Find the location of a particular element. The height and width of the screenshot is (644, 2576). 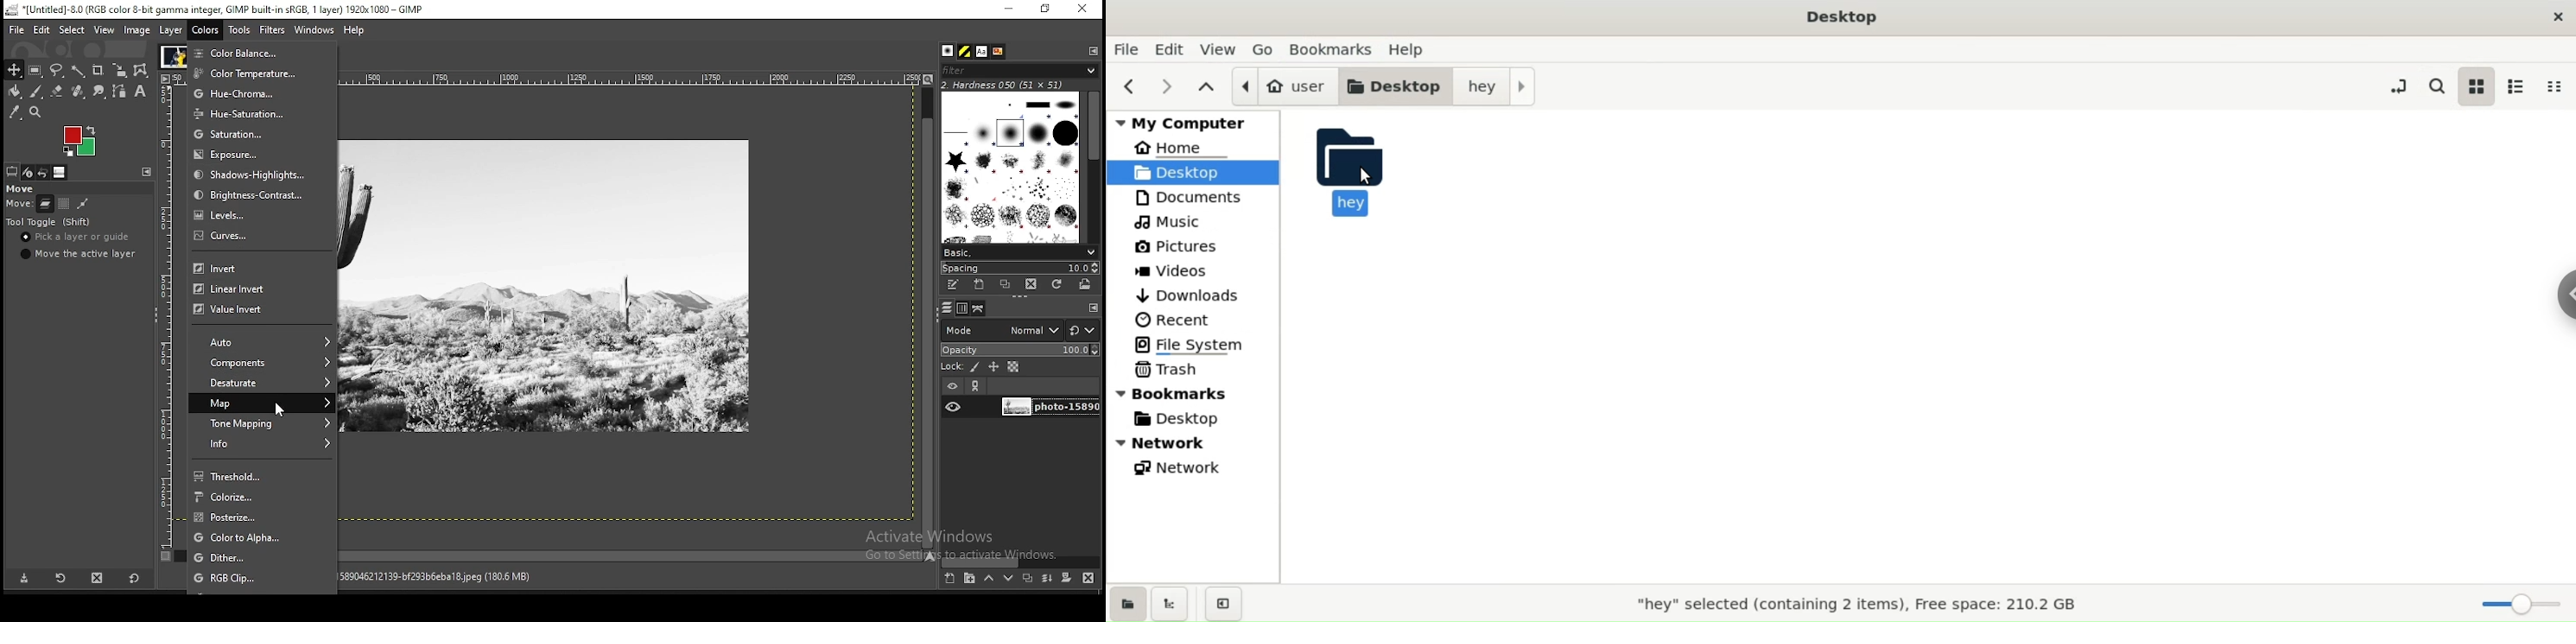

zoom tool is located at coordinates (35, 112).